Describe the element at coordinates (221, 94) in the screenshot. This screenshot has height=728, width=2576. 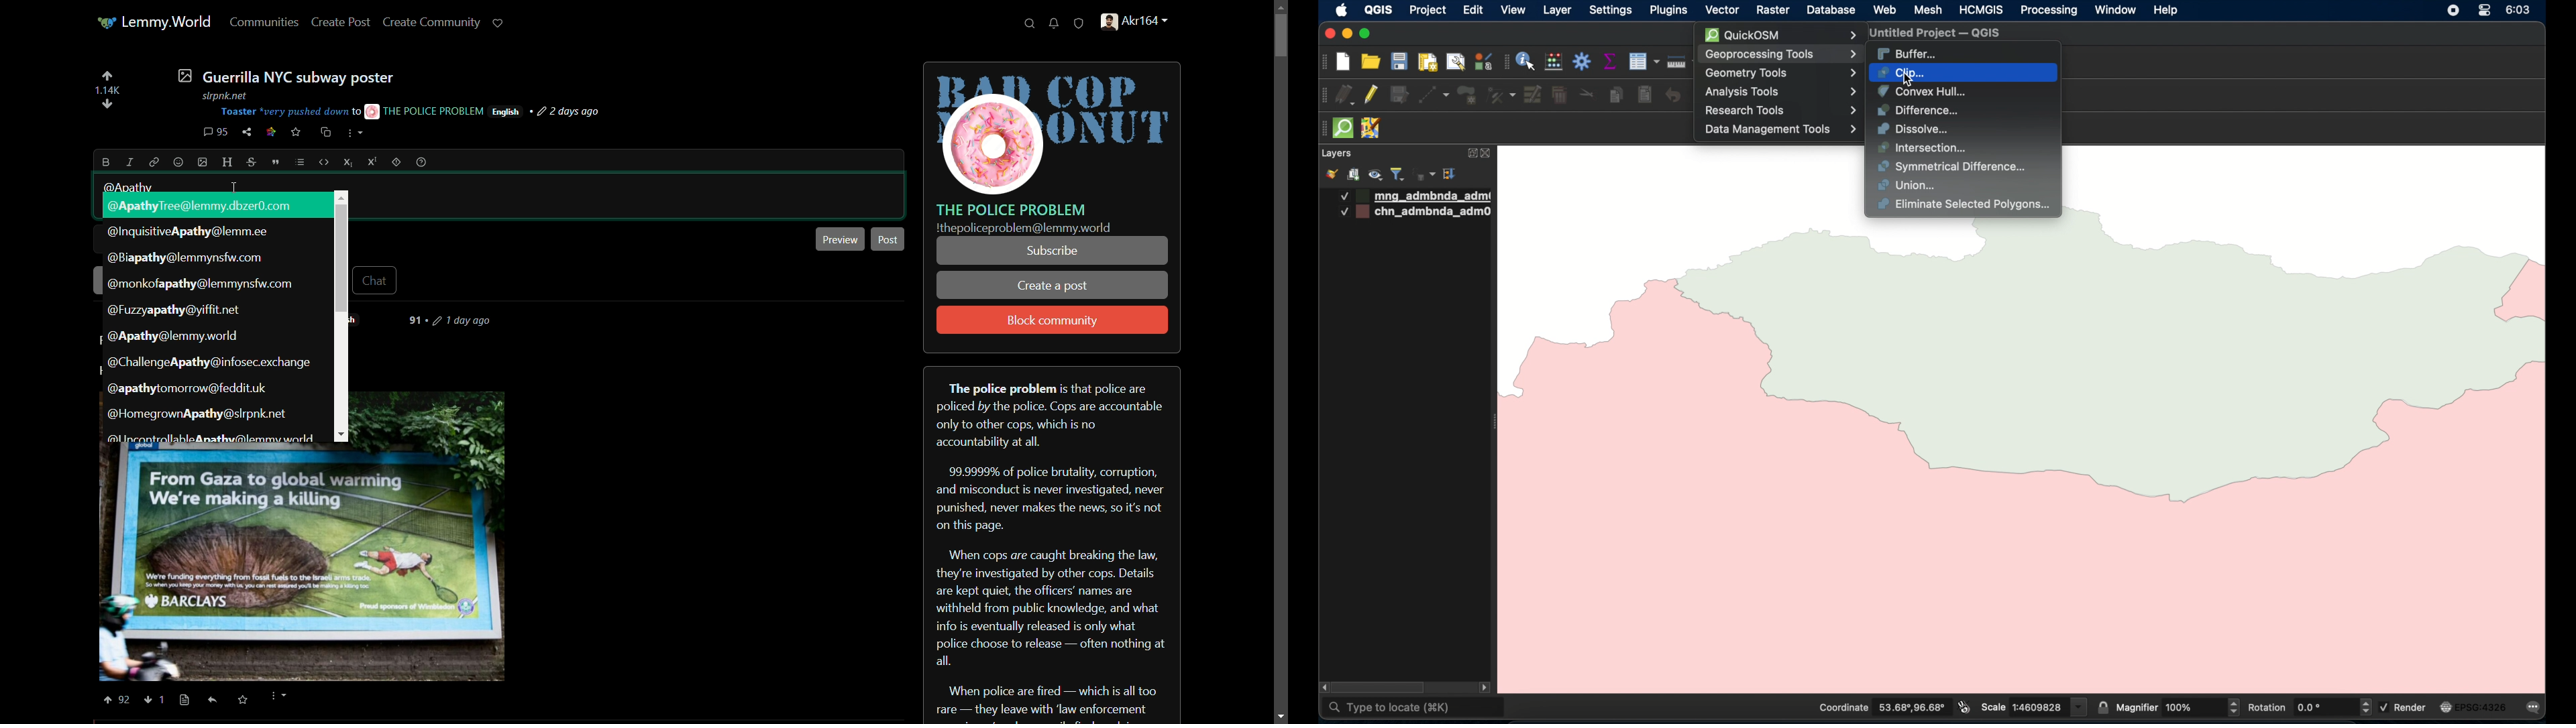
I see `stpnk net` at that location.